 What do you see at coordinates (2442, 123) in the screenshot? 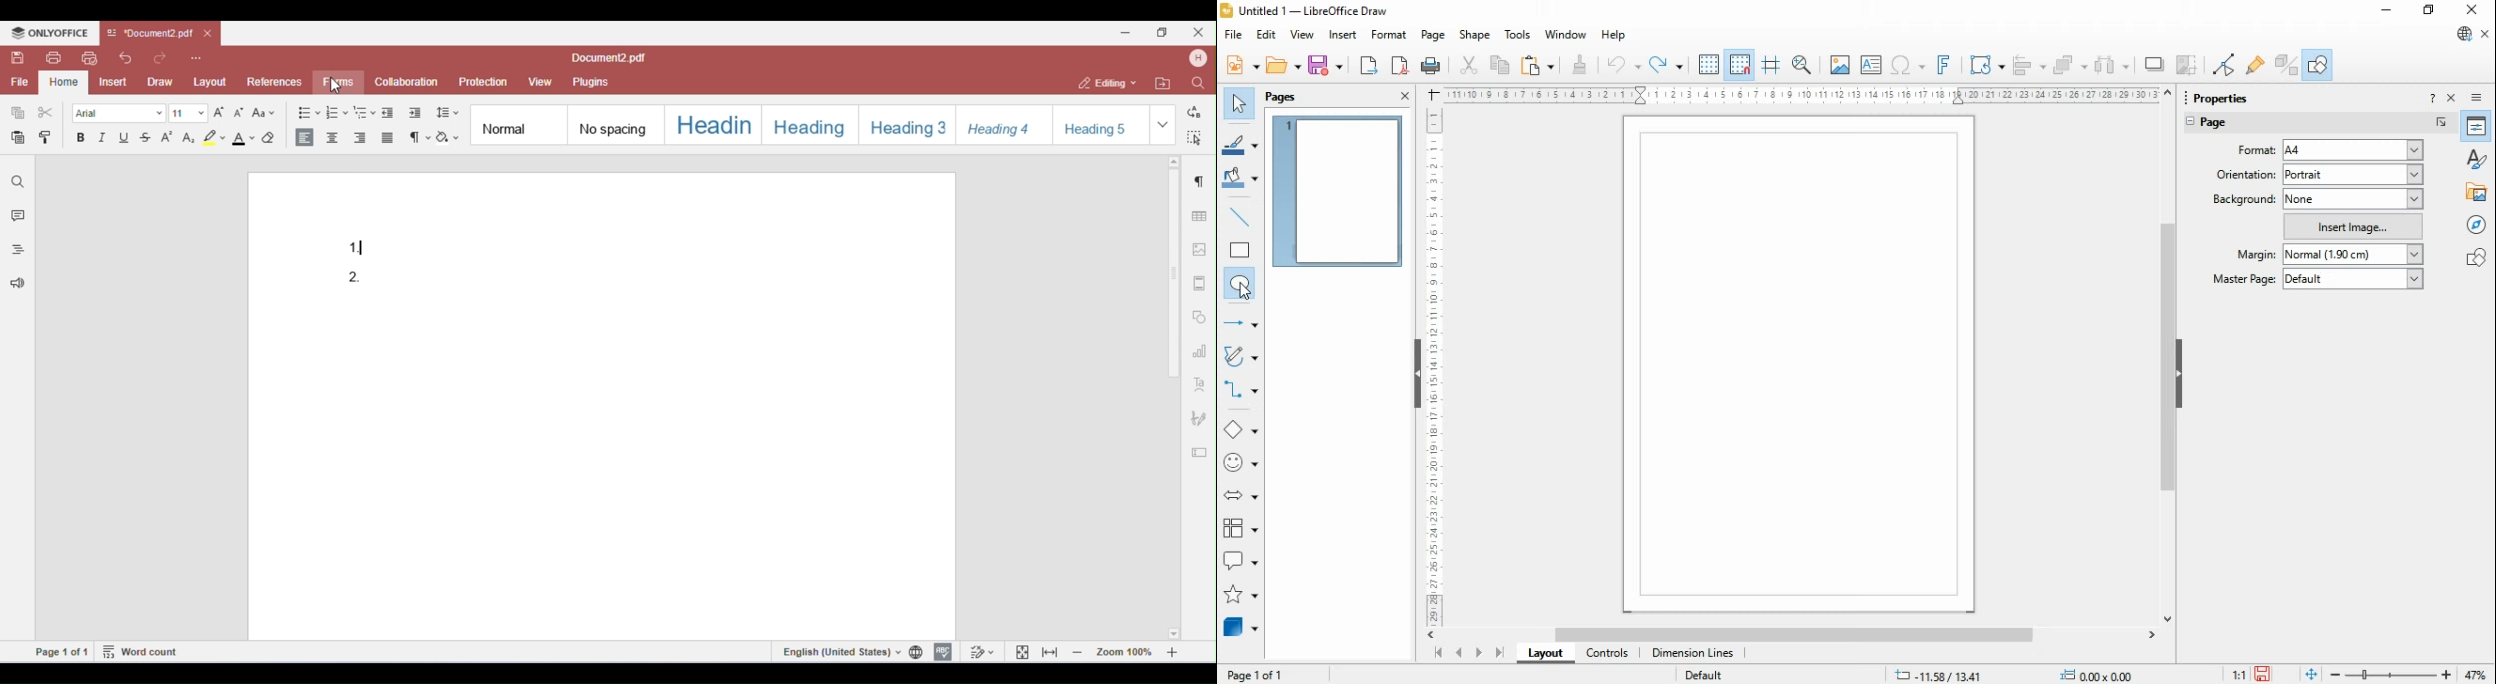
I see `more options` at bounding box center [2442, 123].